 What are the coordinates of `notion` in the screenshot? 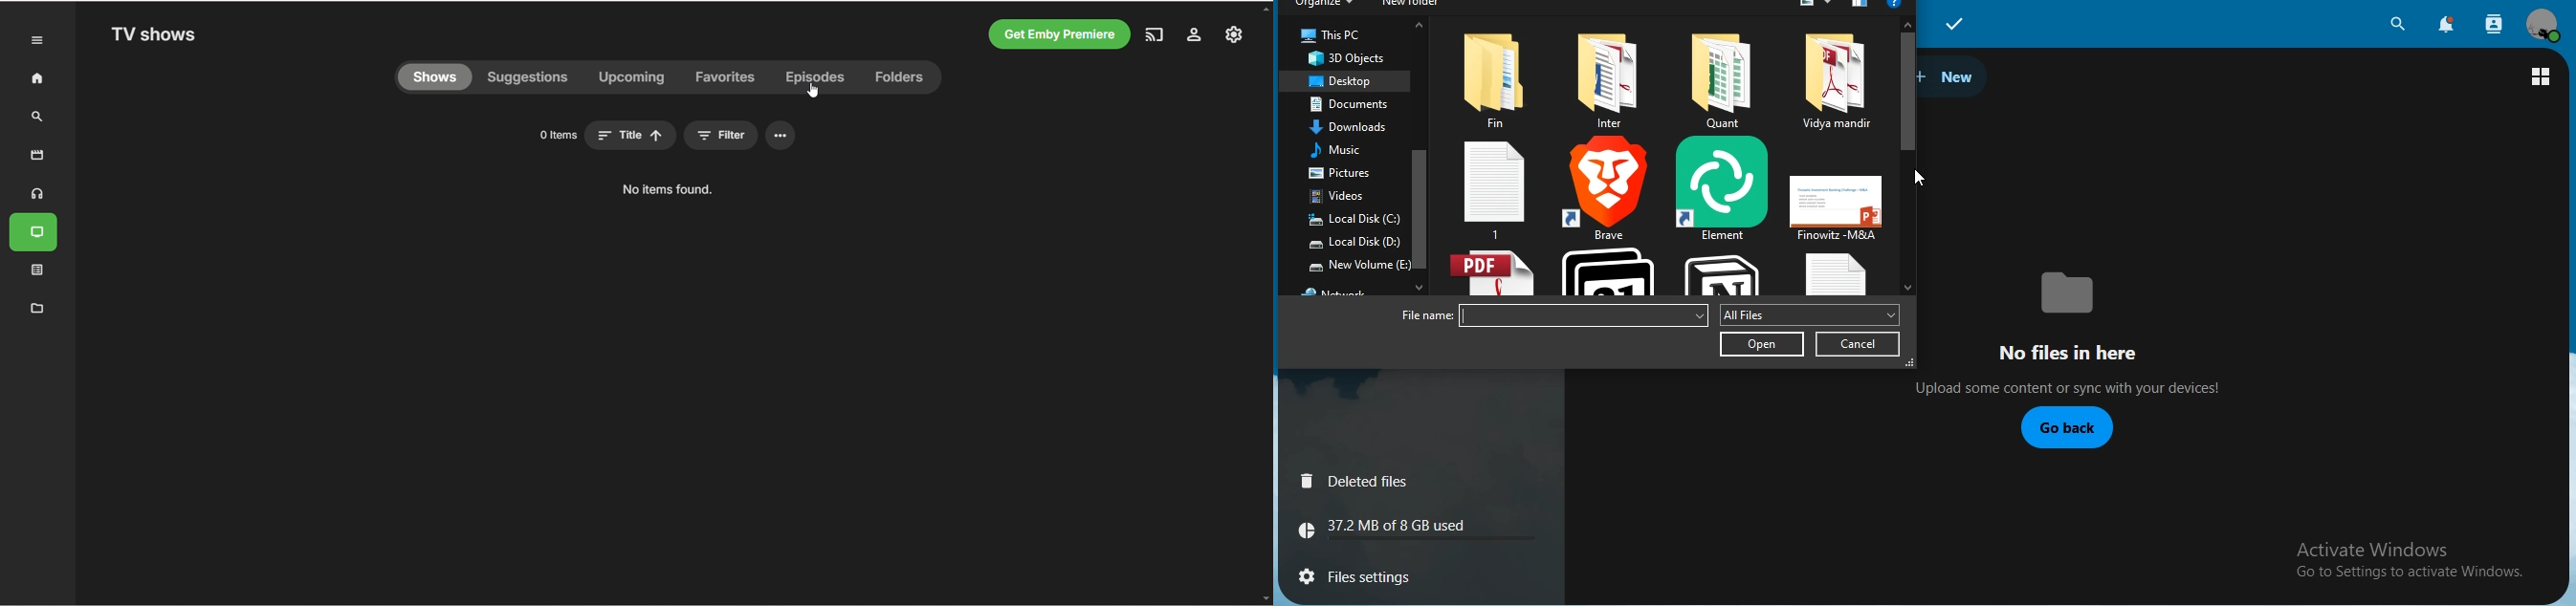 It's located at (1728, 273).